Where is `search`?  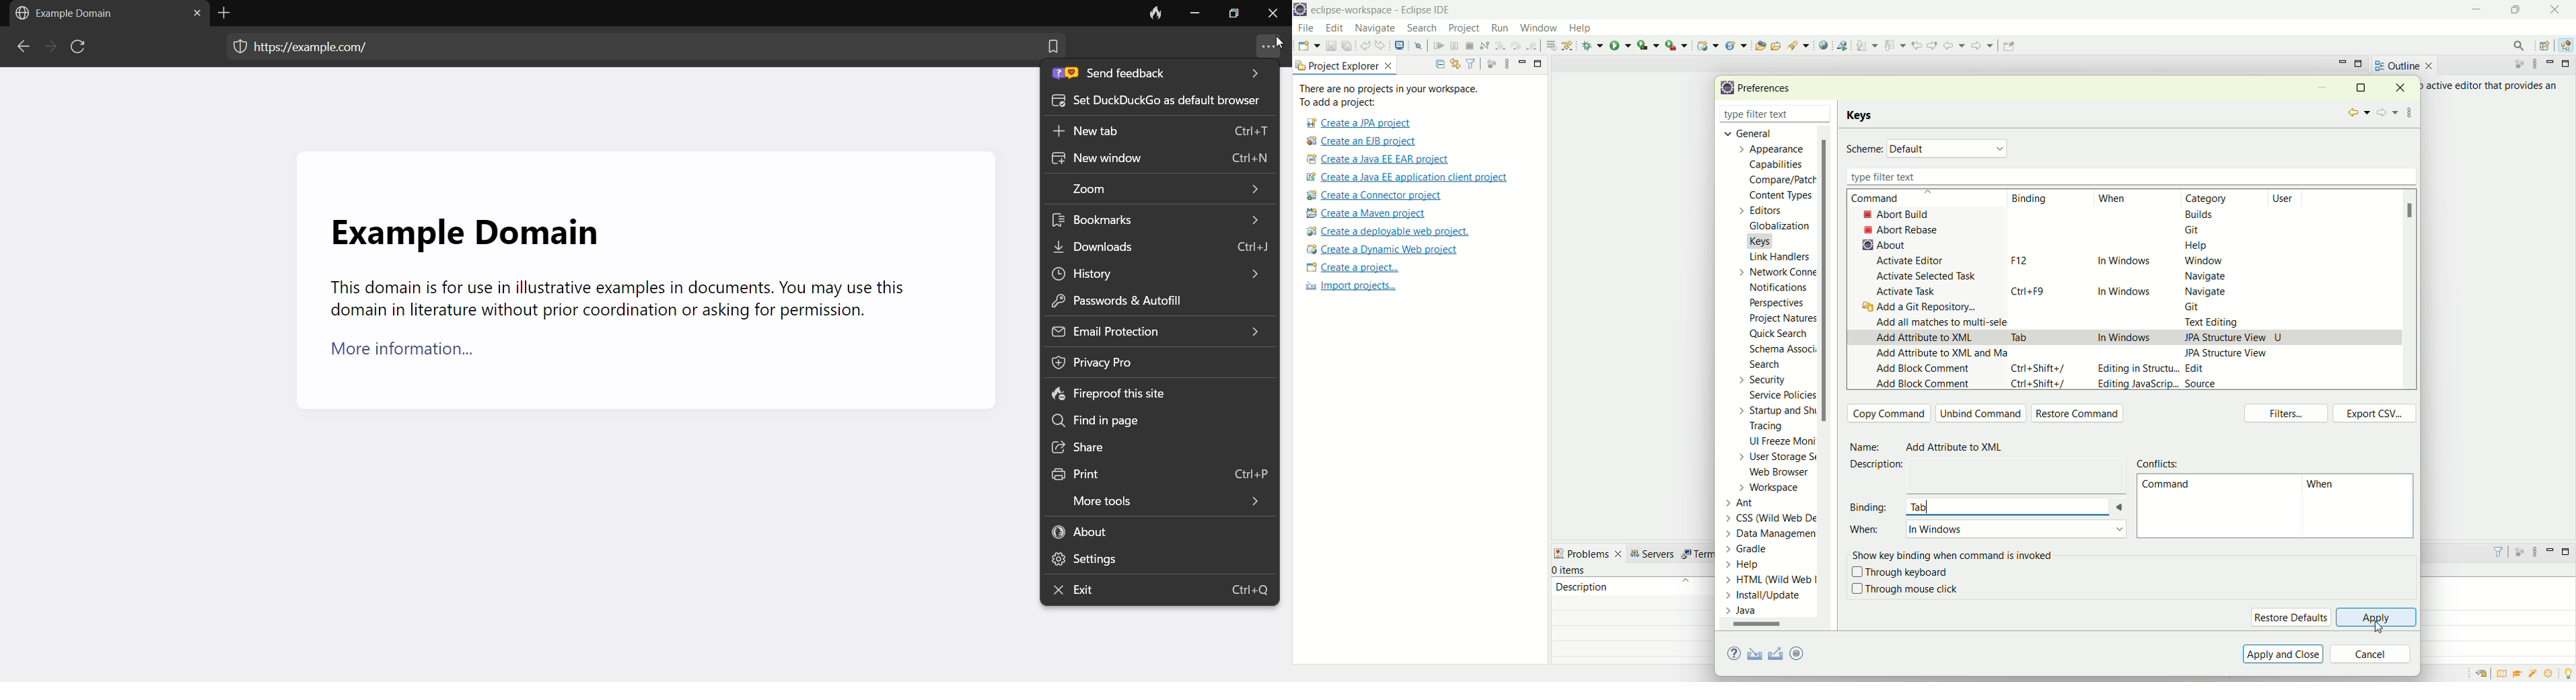
search is located at coordinates (2515, 45).